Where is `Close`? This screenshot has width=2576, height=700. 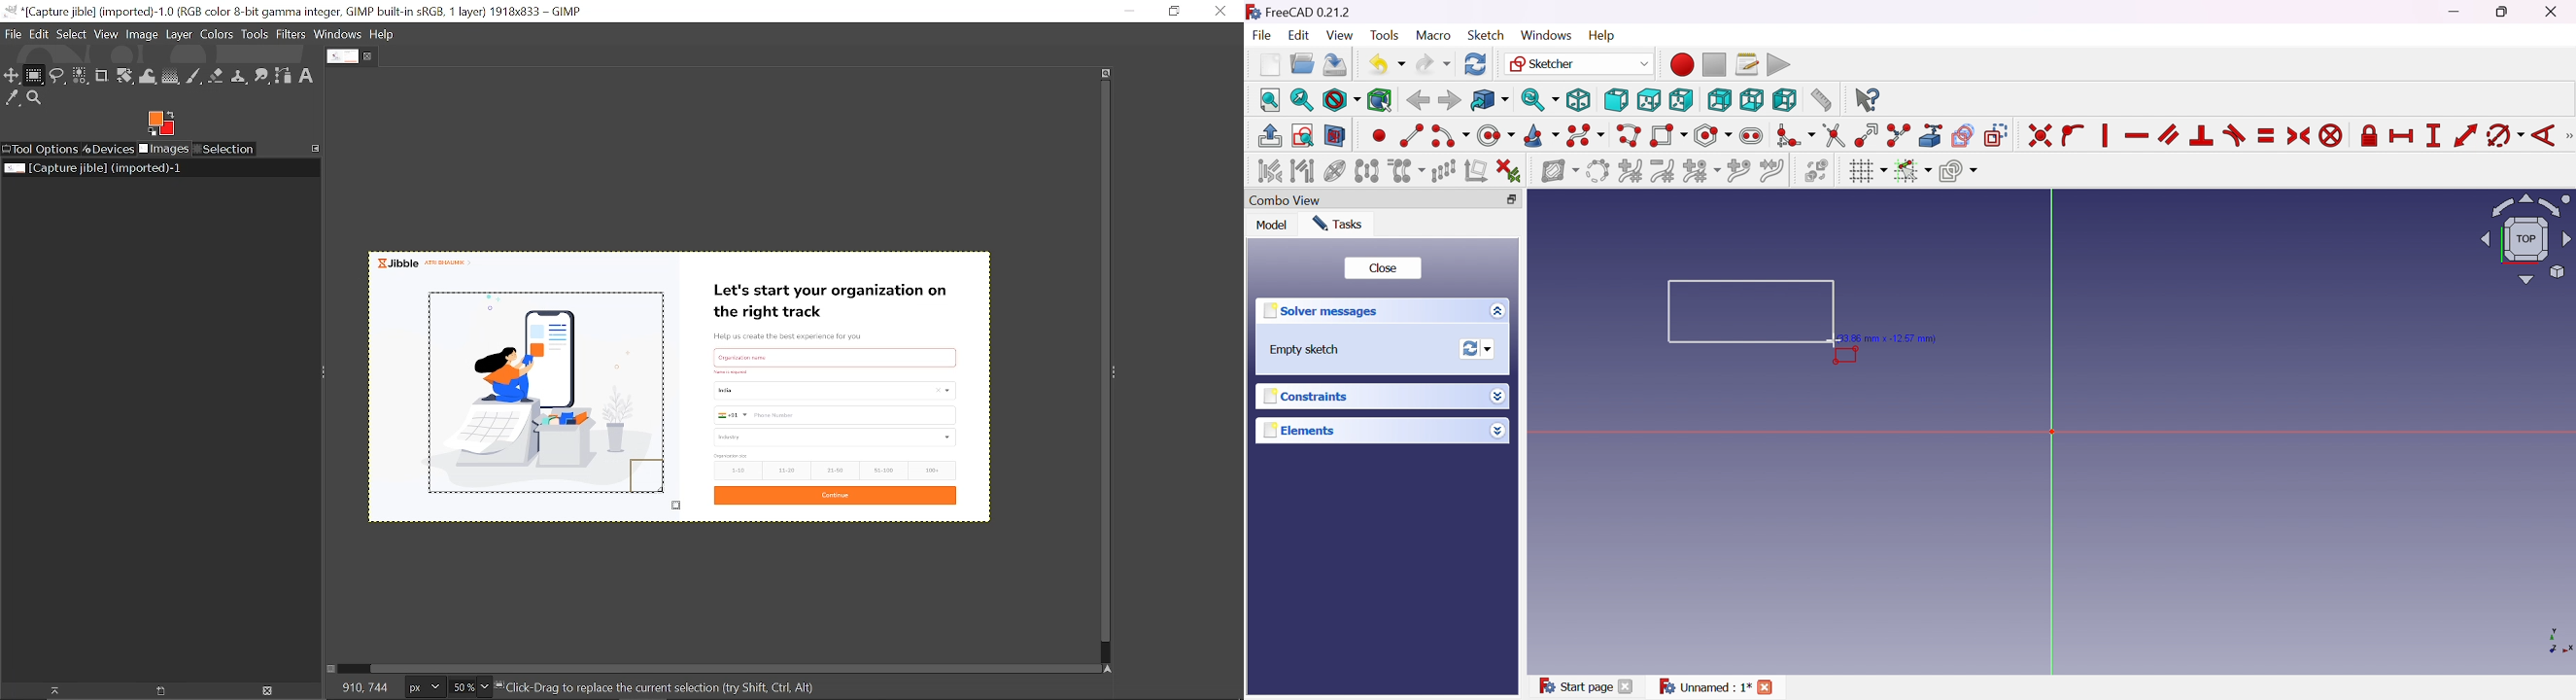
Close is located at coordinates (2554, 12).